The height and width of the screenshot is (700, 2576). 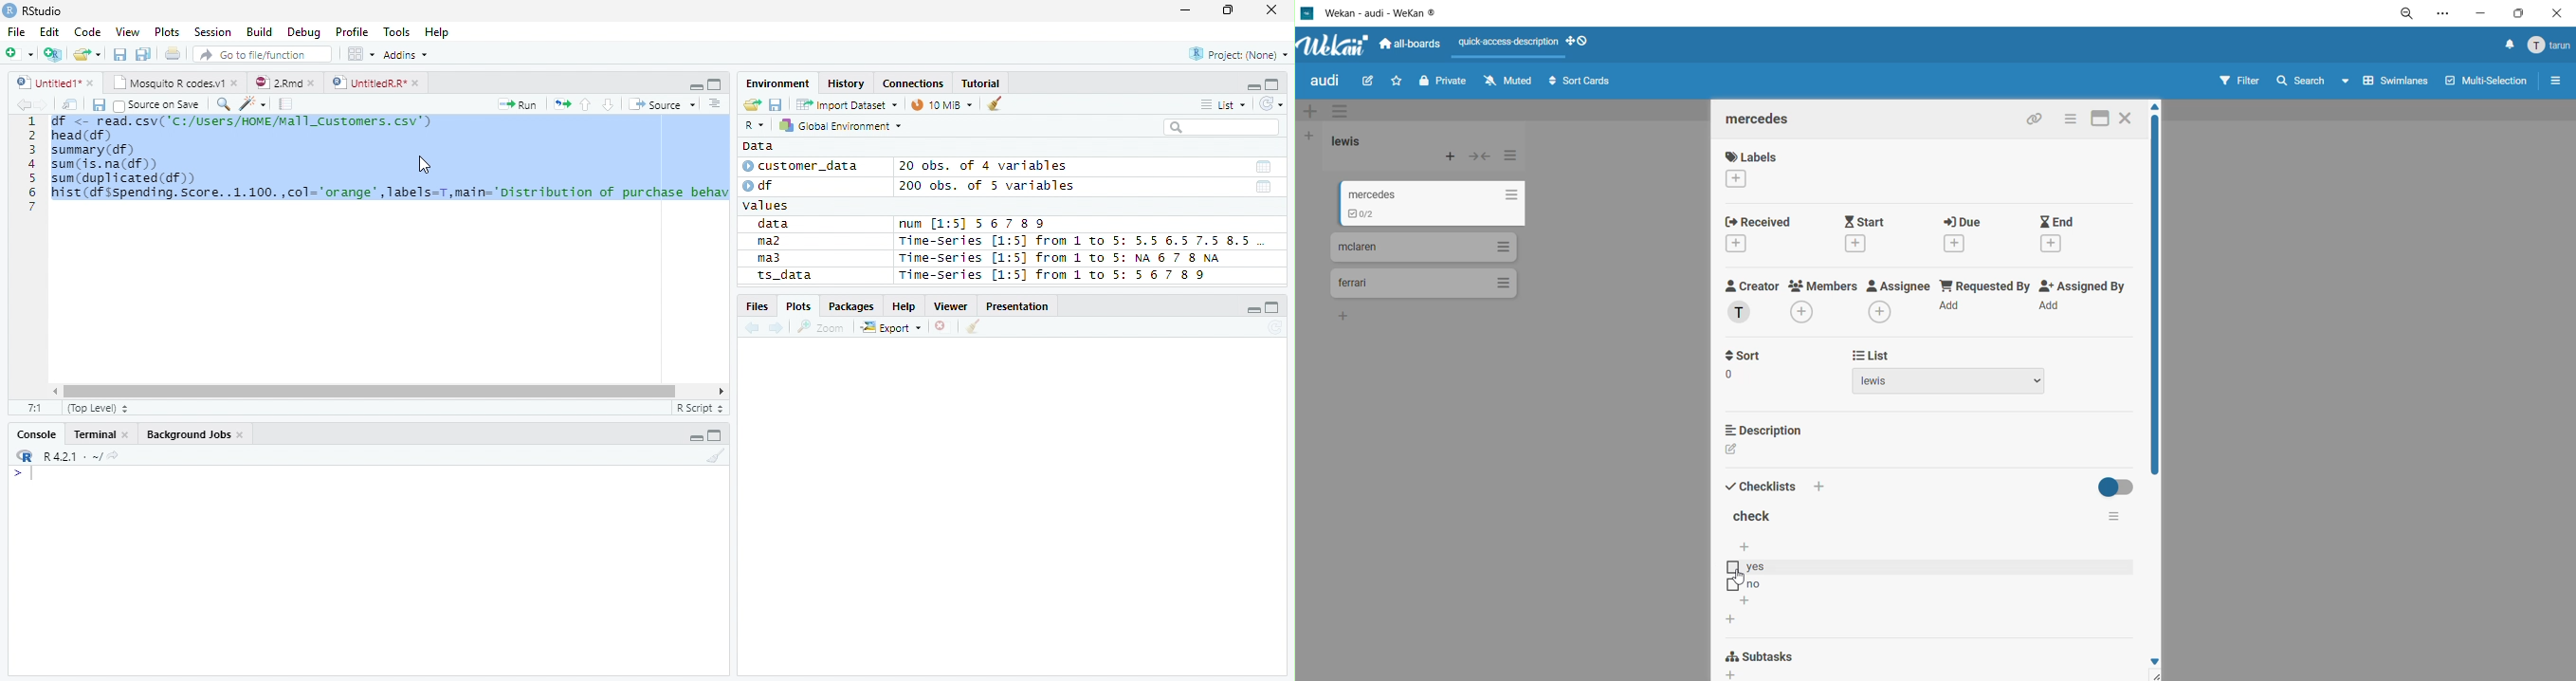 What do you see at coordinates (943, 327) in the screenshot?
I see `Delete` at bounding box center [943, 327].